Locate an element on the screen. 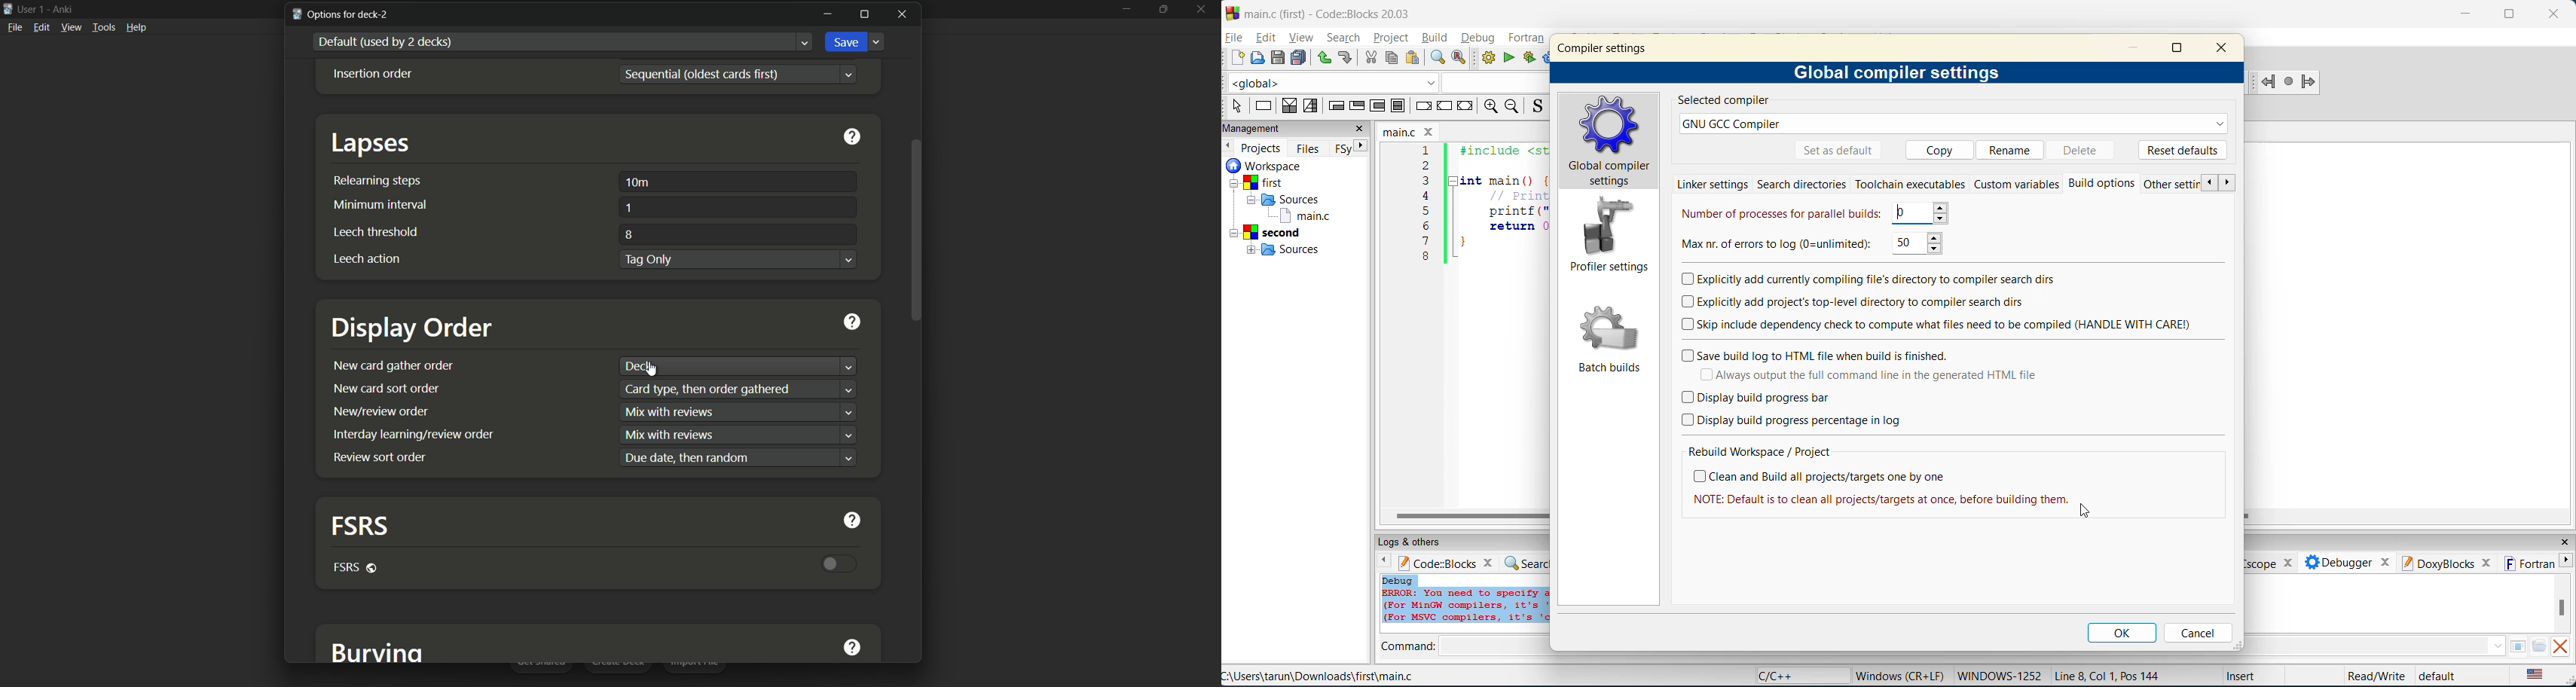  app icon is located at coordinates (8, 8).